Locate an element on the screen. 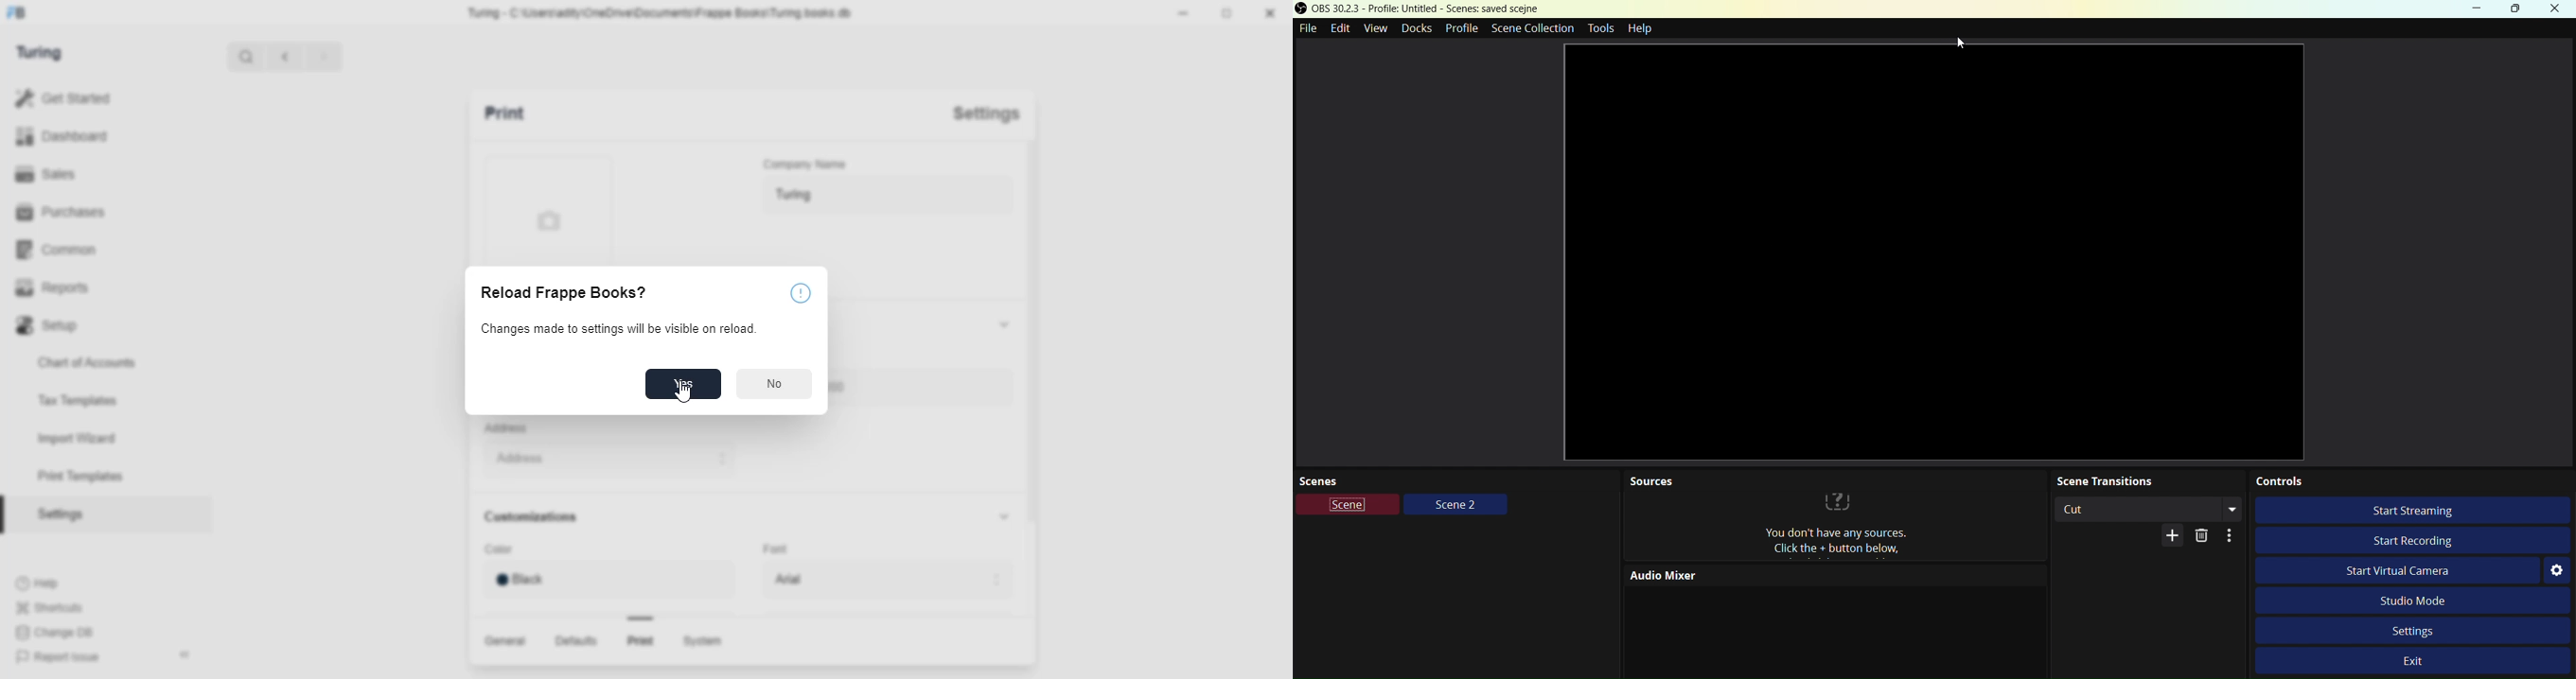 The width and height of the screenshot is (2576, 700). Scene Collection is located at coordinates (1533, 29).